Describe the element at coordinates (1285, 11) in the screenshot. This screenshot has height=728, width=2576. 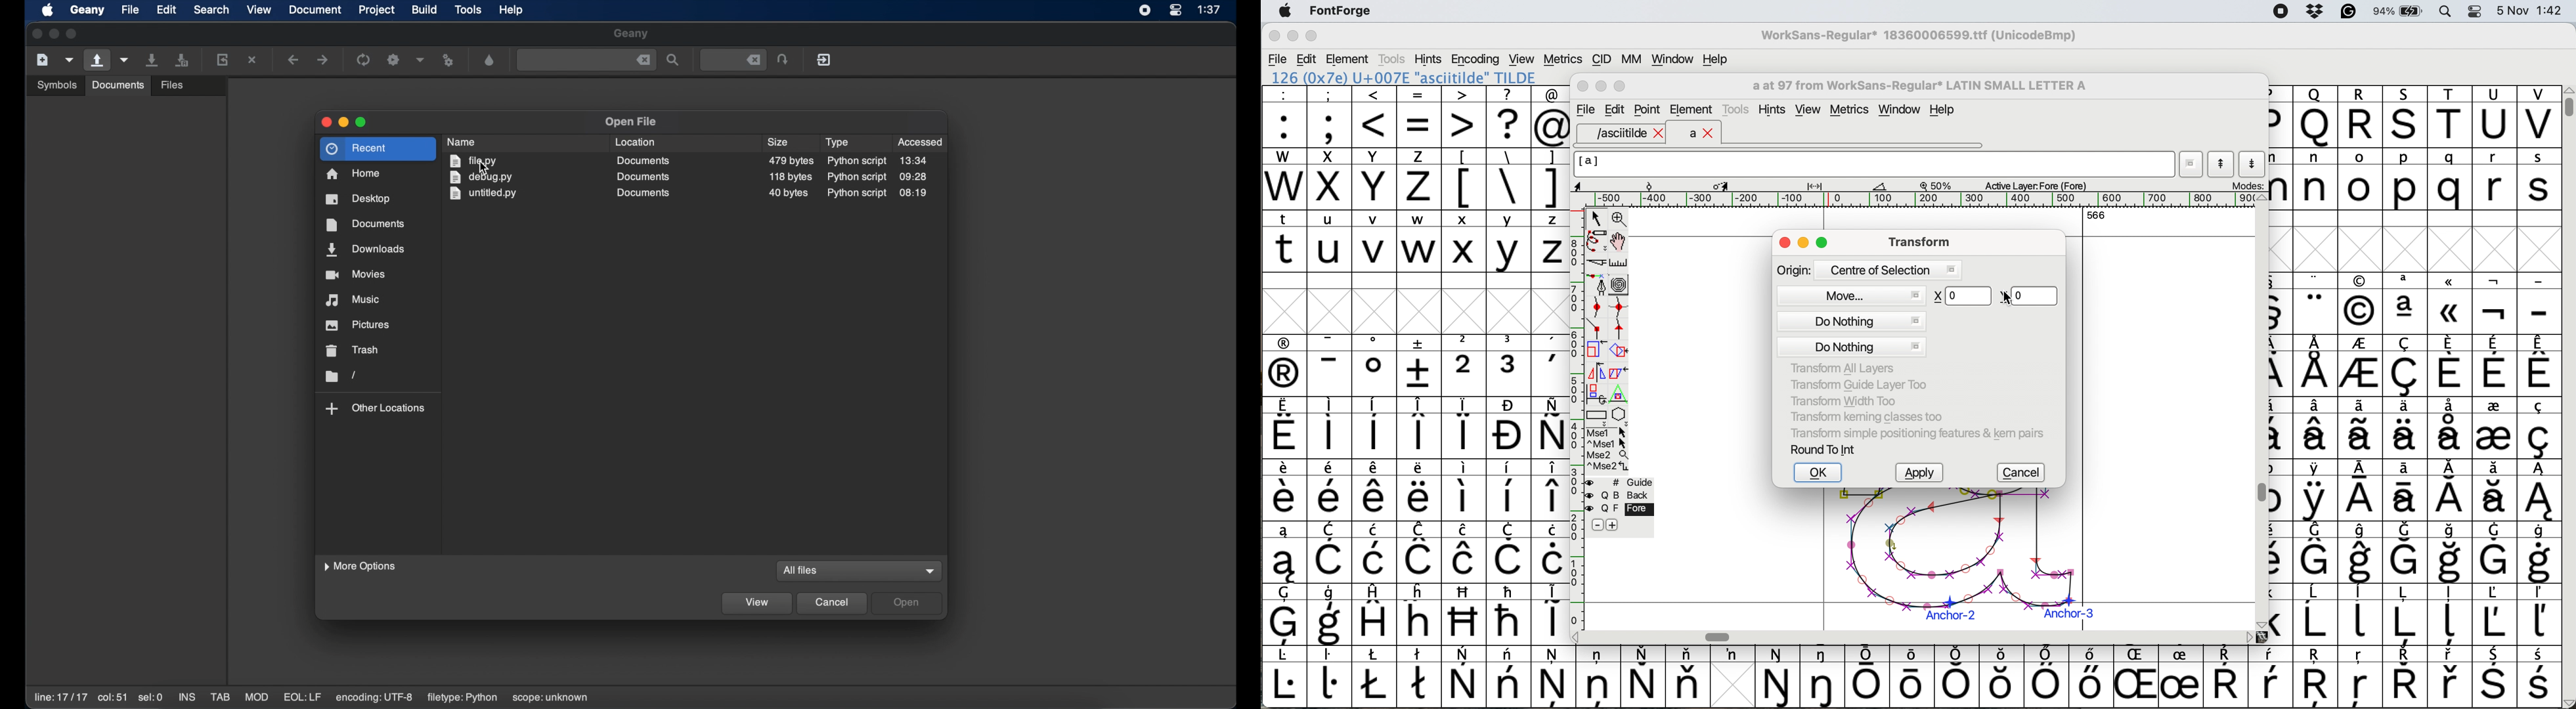
I see `system logo` at that location.